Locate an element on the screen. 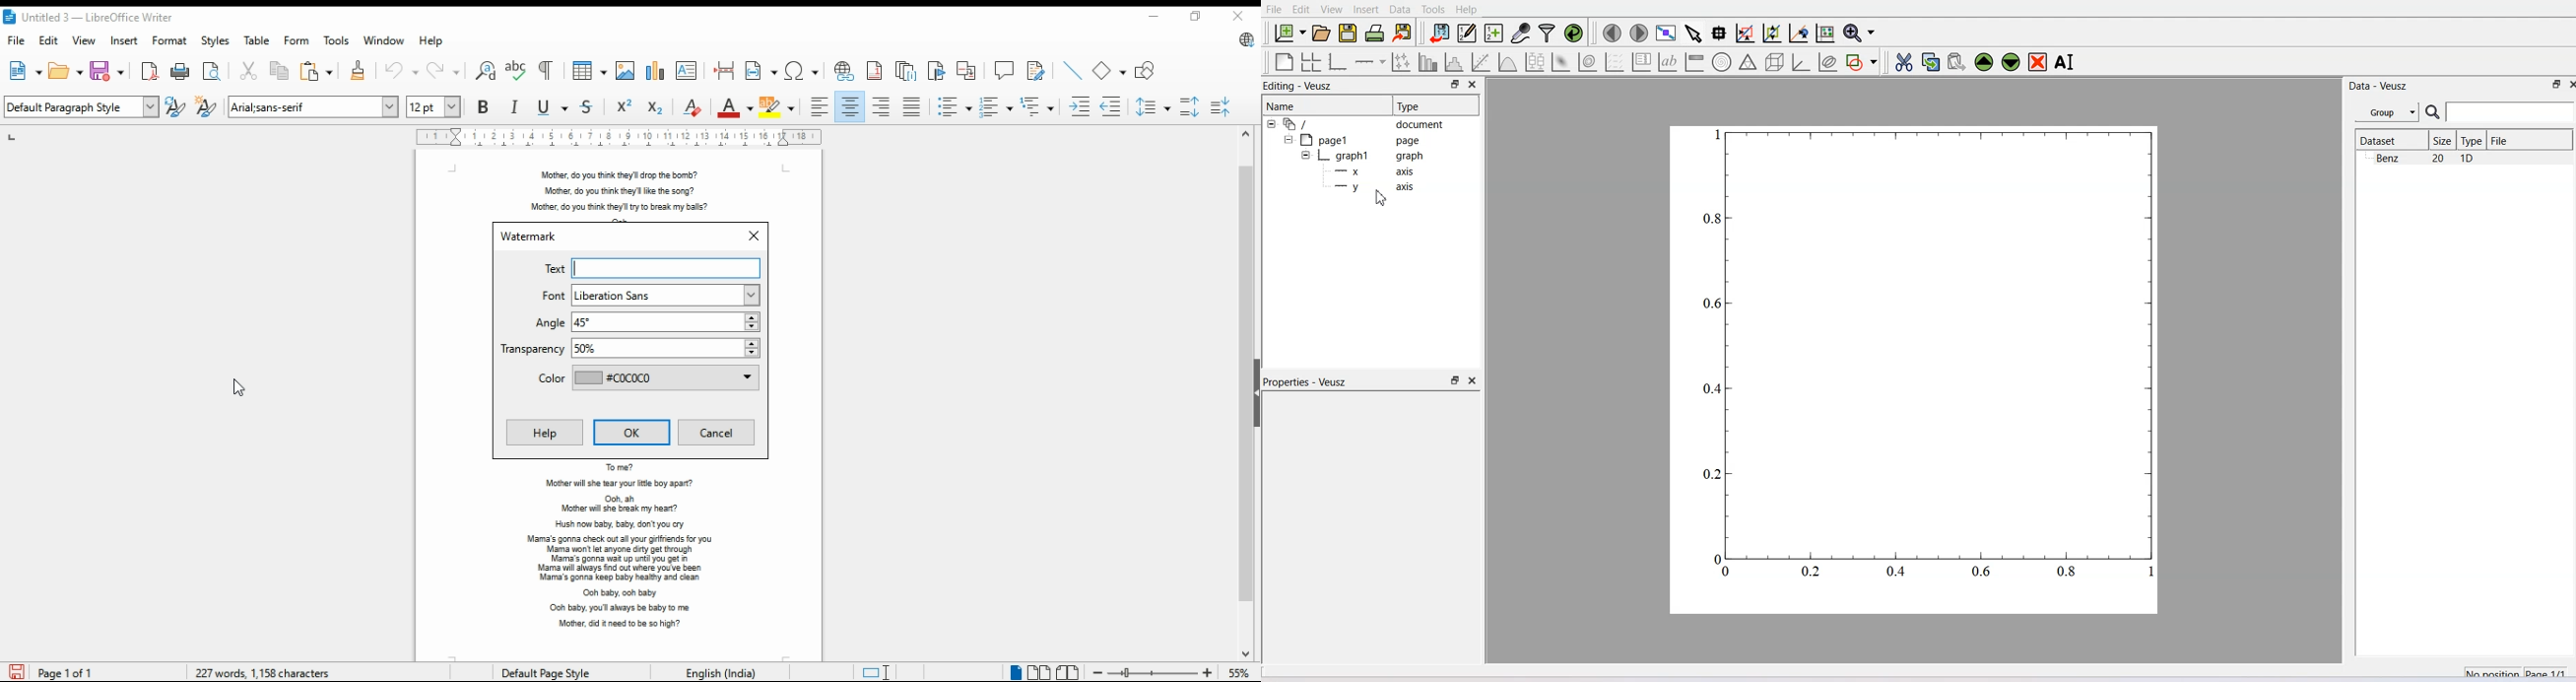 This screenshot has height=700, width=2576. align right  is located at coordinates (884, 106).